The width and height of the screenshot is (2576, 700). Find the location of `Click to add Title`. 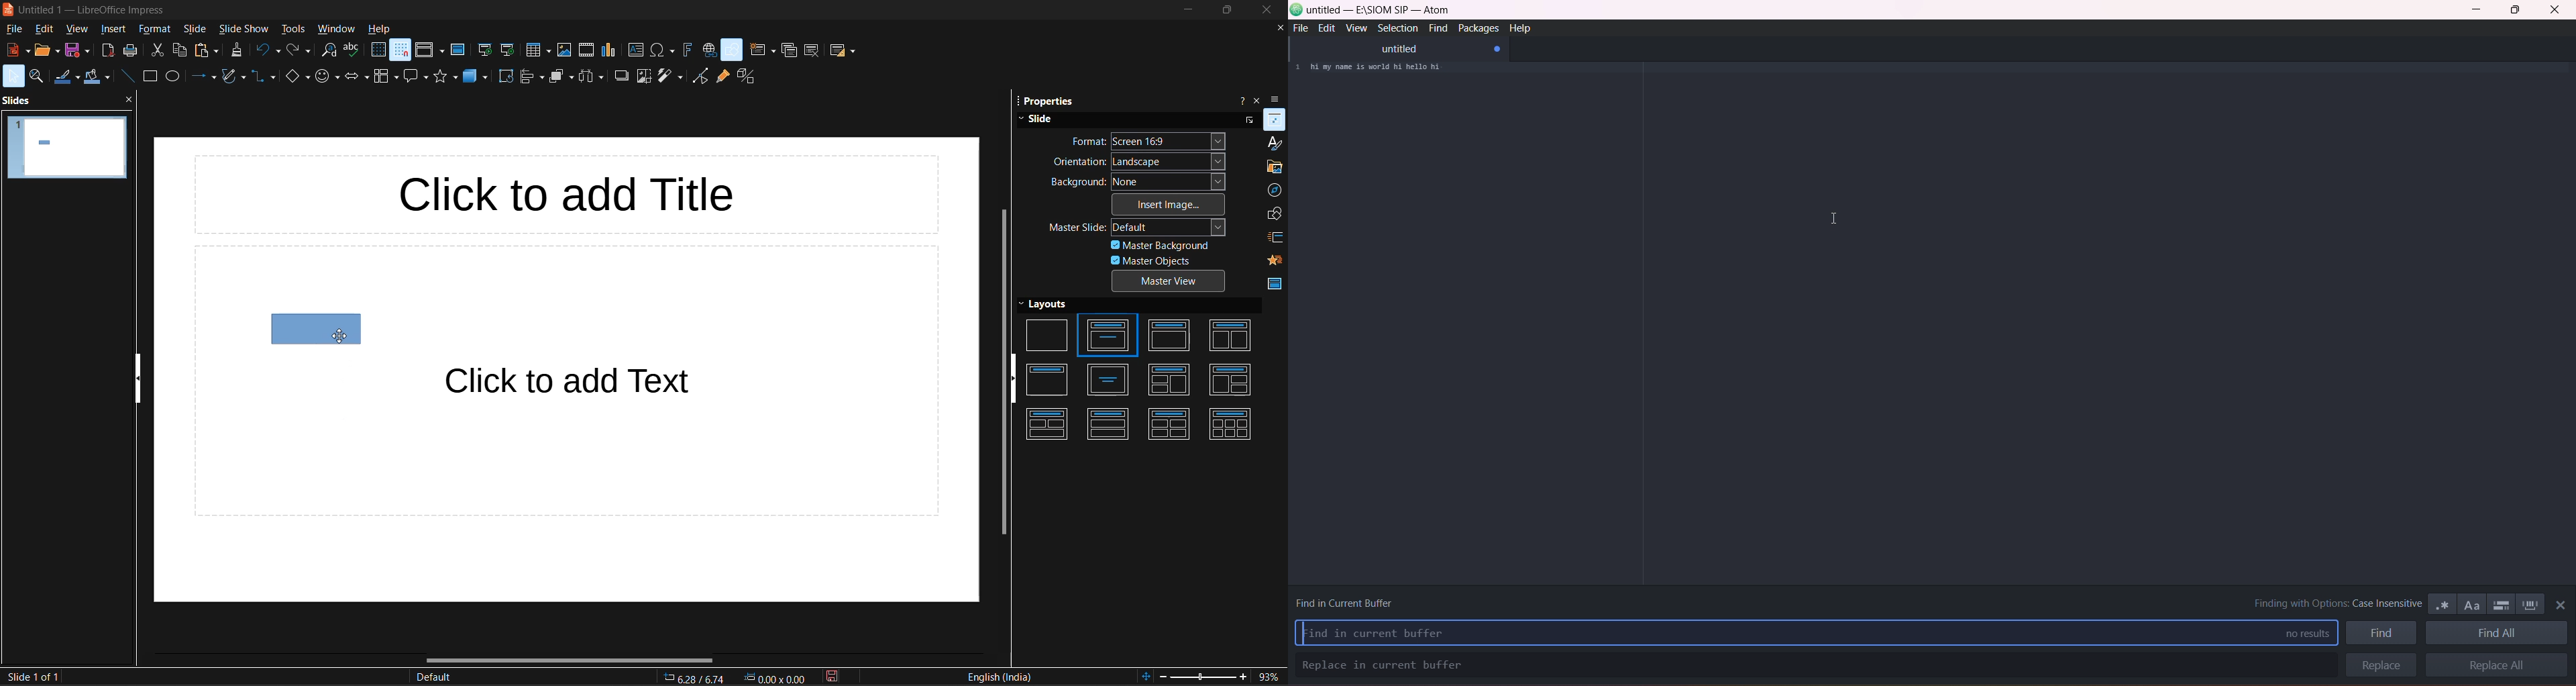

Click to add Title is located at coordinates (578, 193).